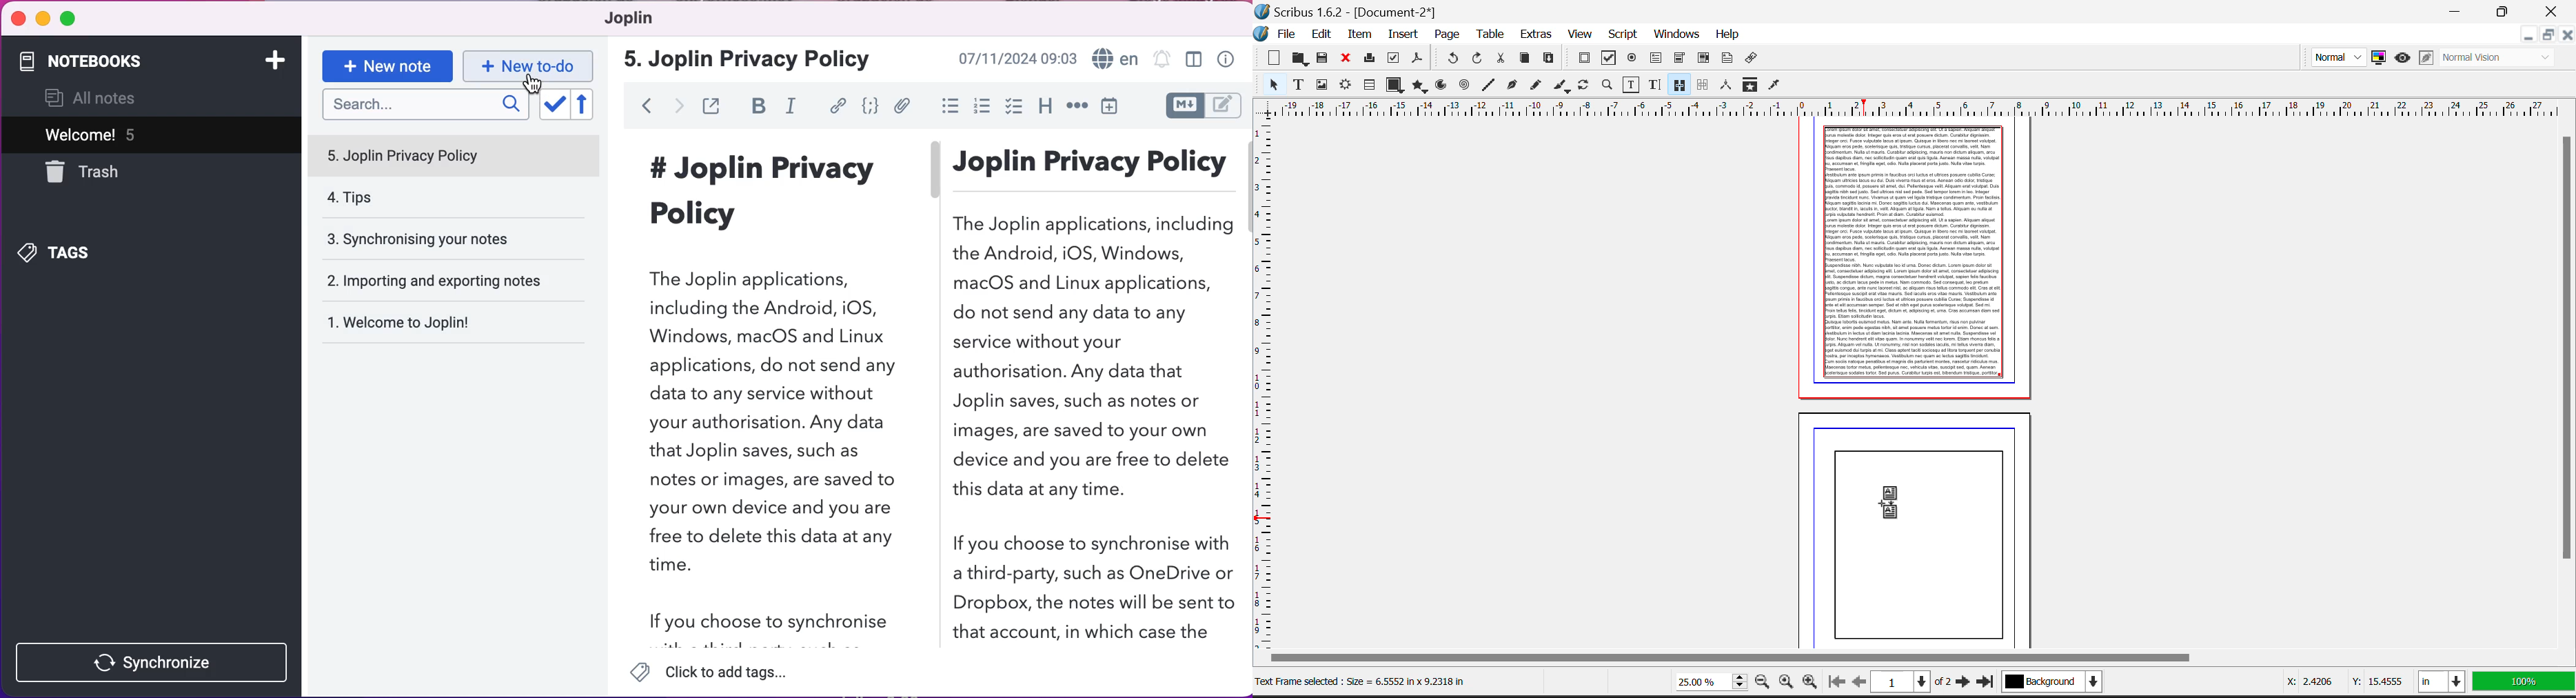  I want to click on Restore Down, so click(2457, 10).